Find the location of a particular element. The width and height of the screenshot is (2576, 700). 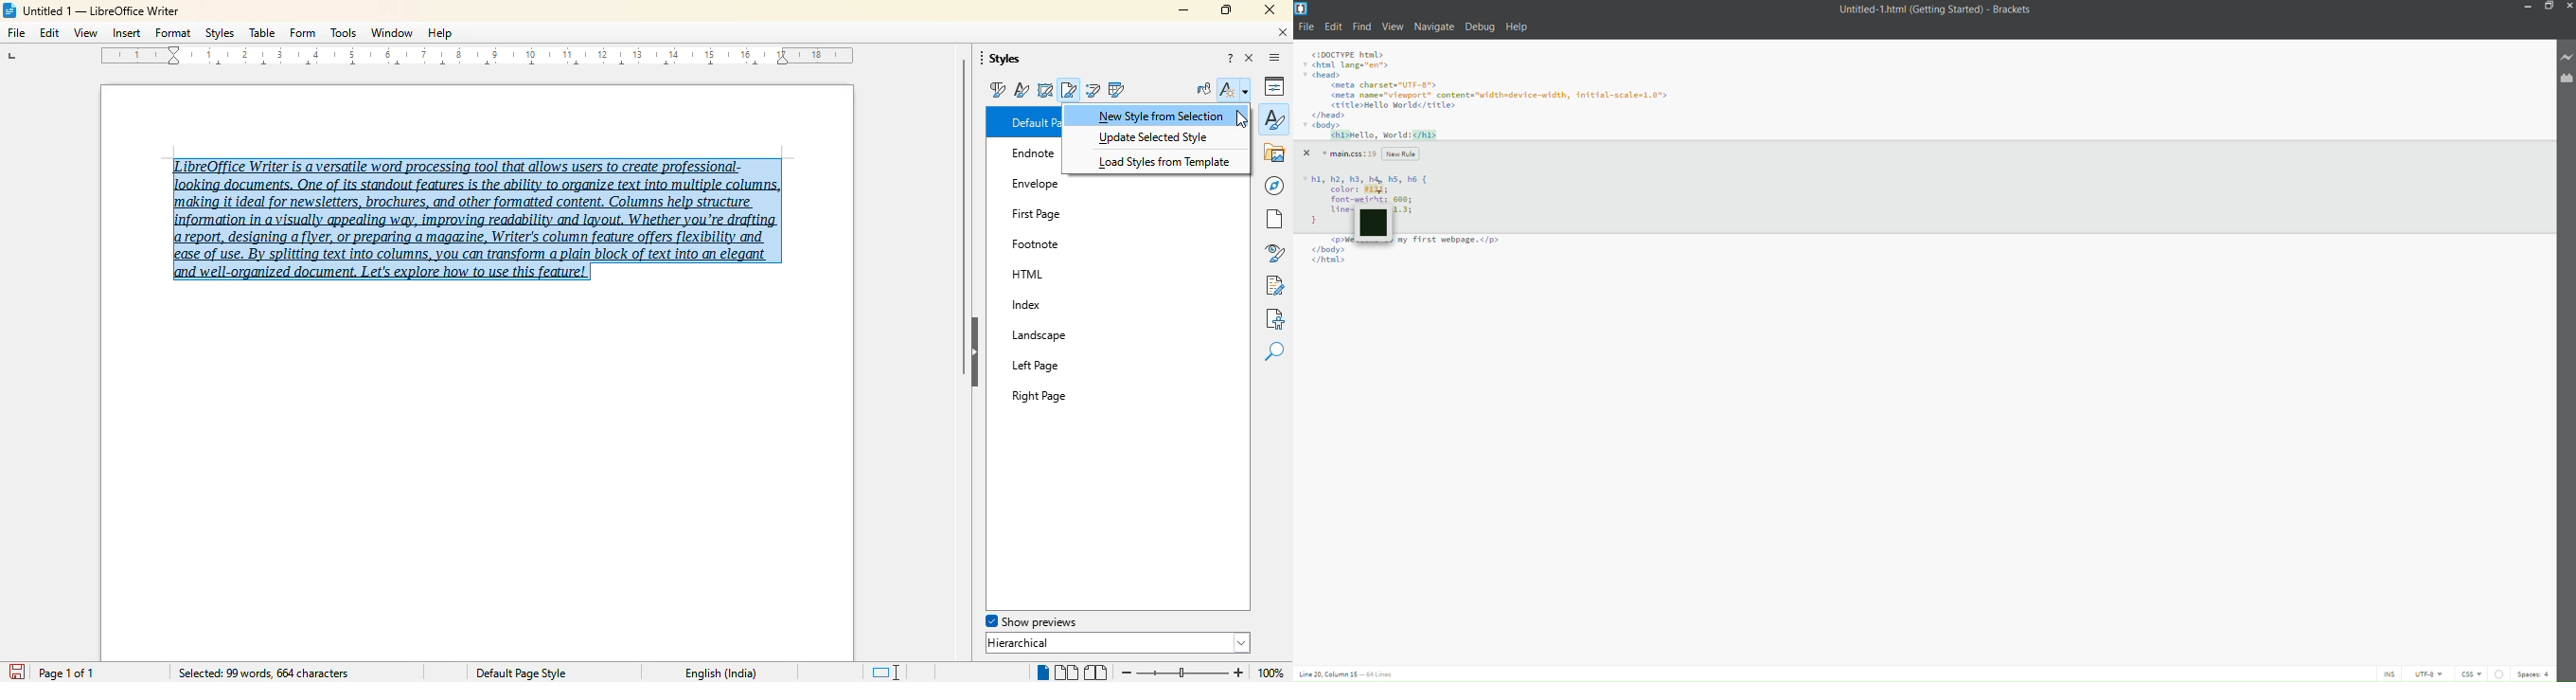

 First Page is located at coordinates (1057, 209).